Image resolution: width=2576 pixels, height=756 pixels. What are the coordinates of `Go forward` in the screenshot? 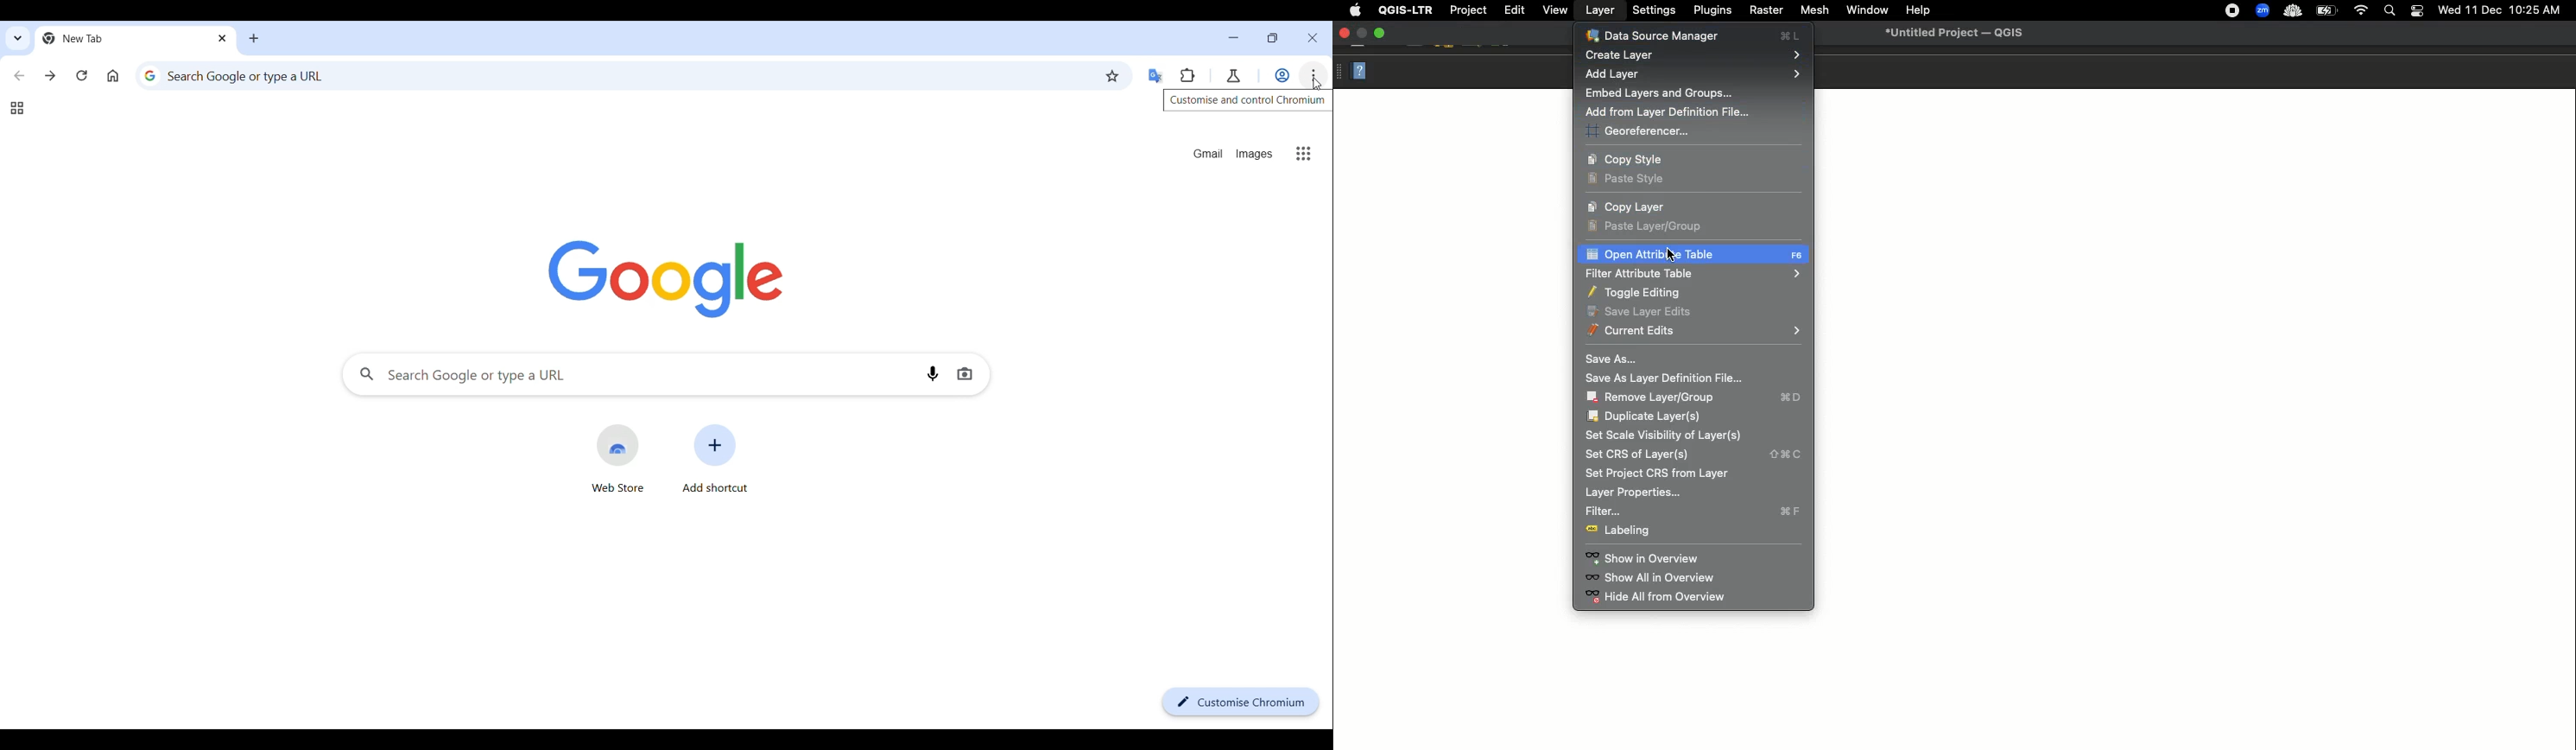 It's located at (50, 76).